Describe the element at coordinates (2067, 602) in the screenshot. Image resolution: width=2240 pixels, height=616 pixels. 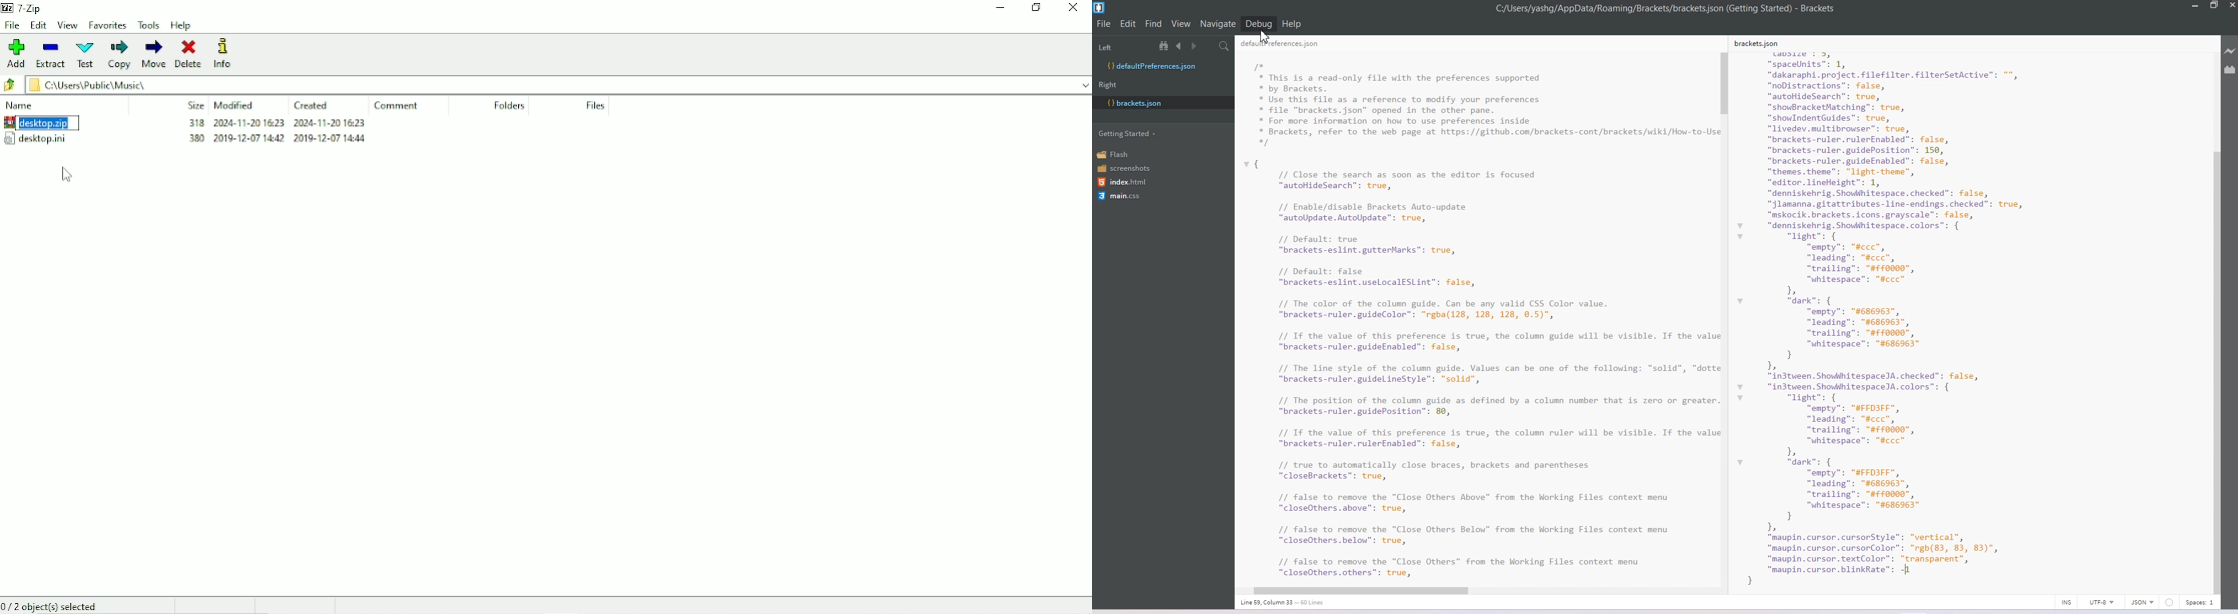
I see `INS` at that location.